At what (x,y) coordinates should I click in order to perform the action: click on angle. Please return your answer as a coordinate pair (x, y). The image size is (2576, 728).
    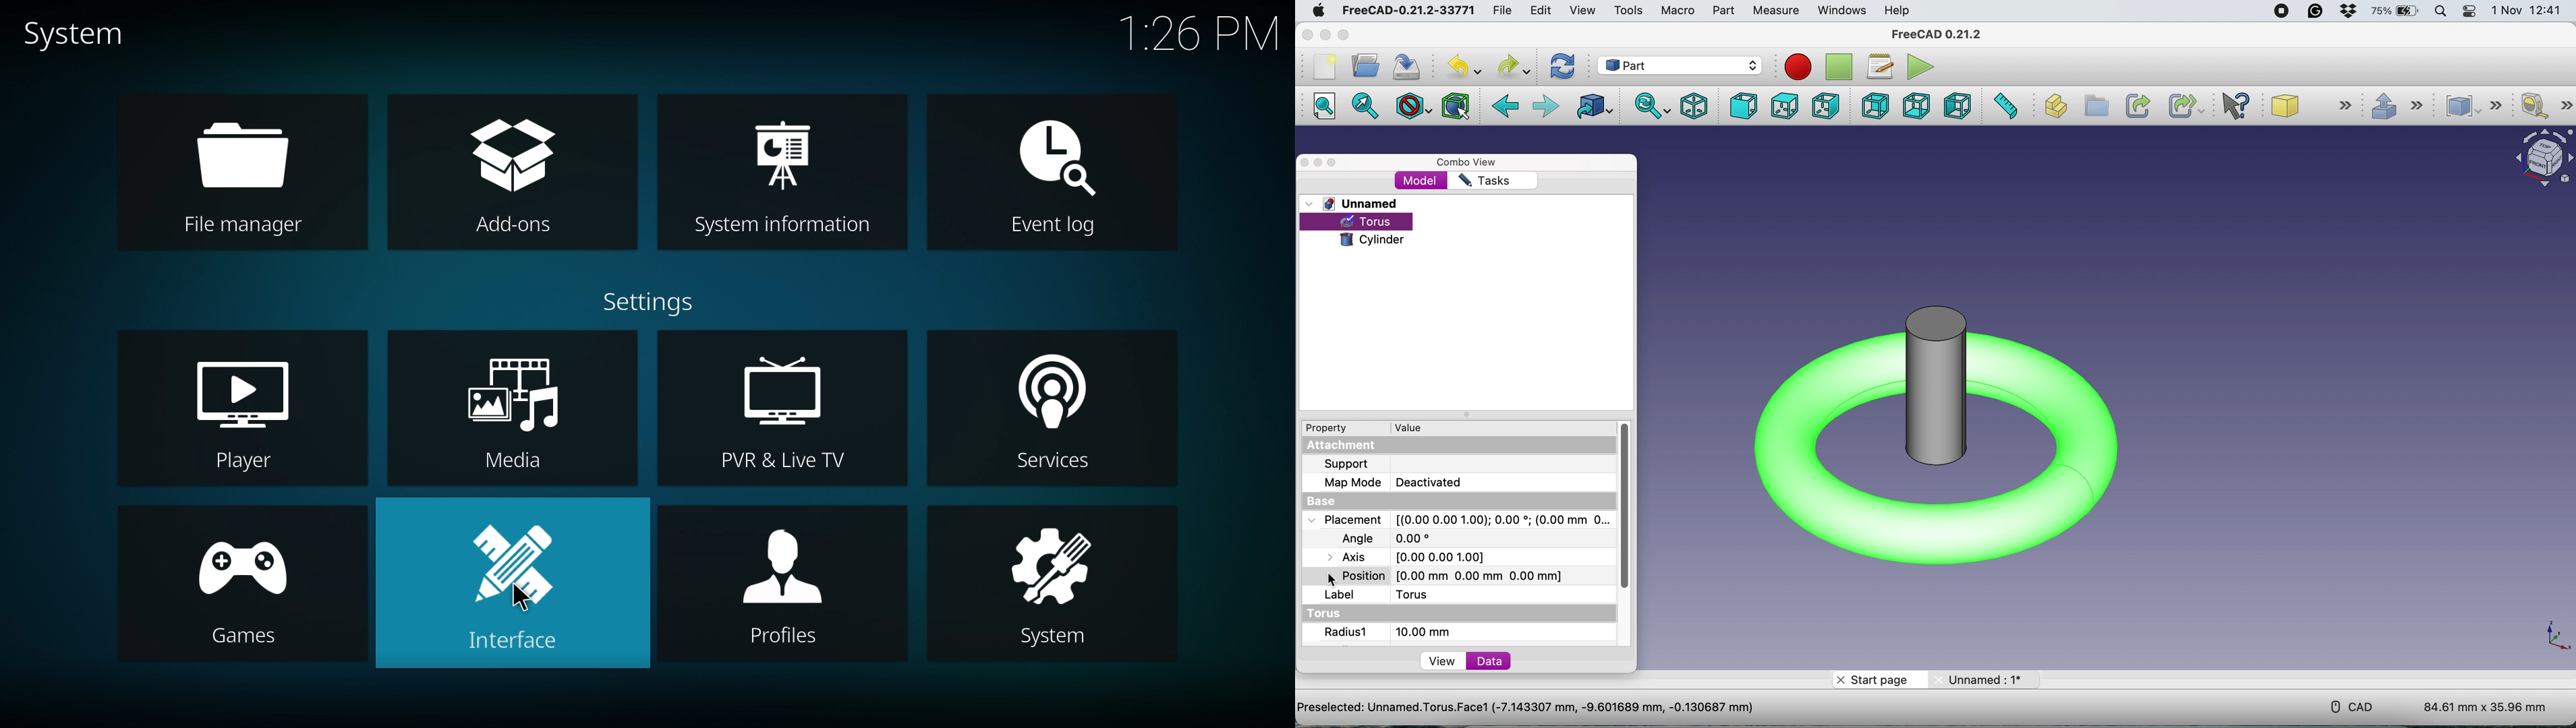
    Looking at the image, I should click on (1387, 536).